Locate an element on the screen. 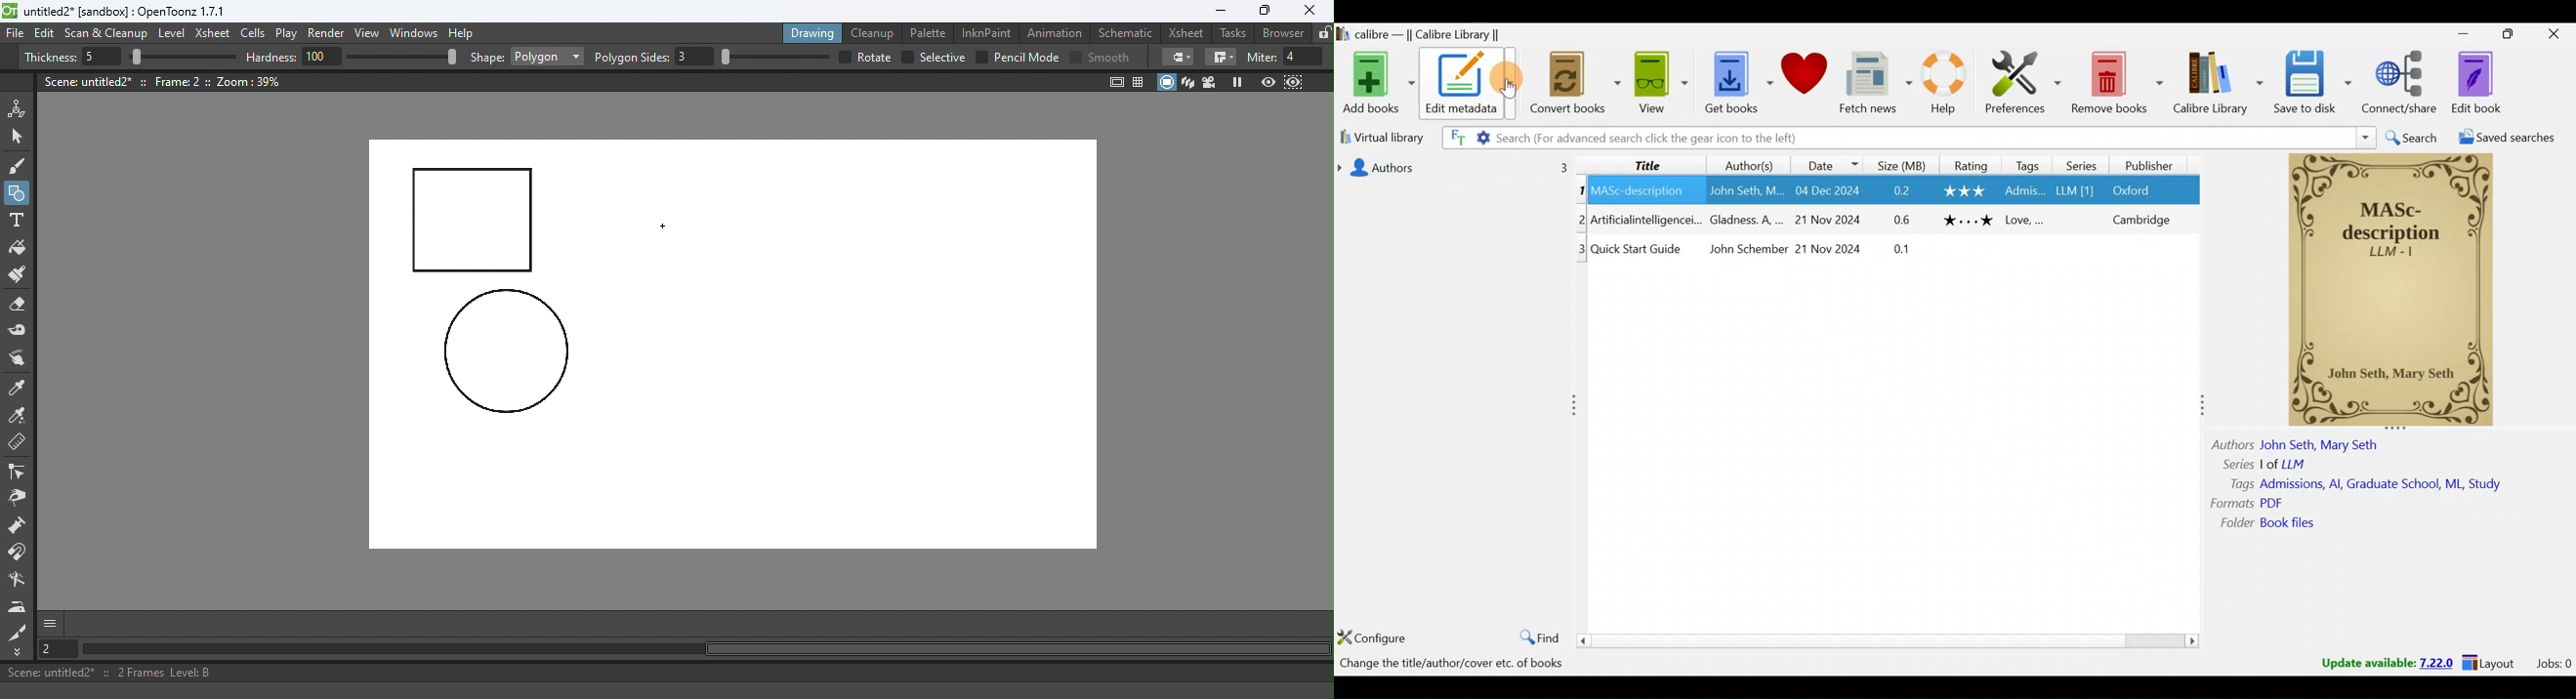 The height and width of the screenshot is (700, 2576). Remove books is located at coordinates (2119, 82).